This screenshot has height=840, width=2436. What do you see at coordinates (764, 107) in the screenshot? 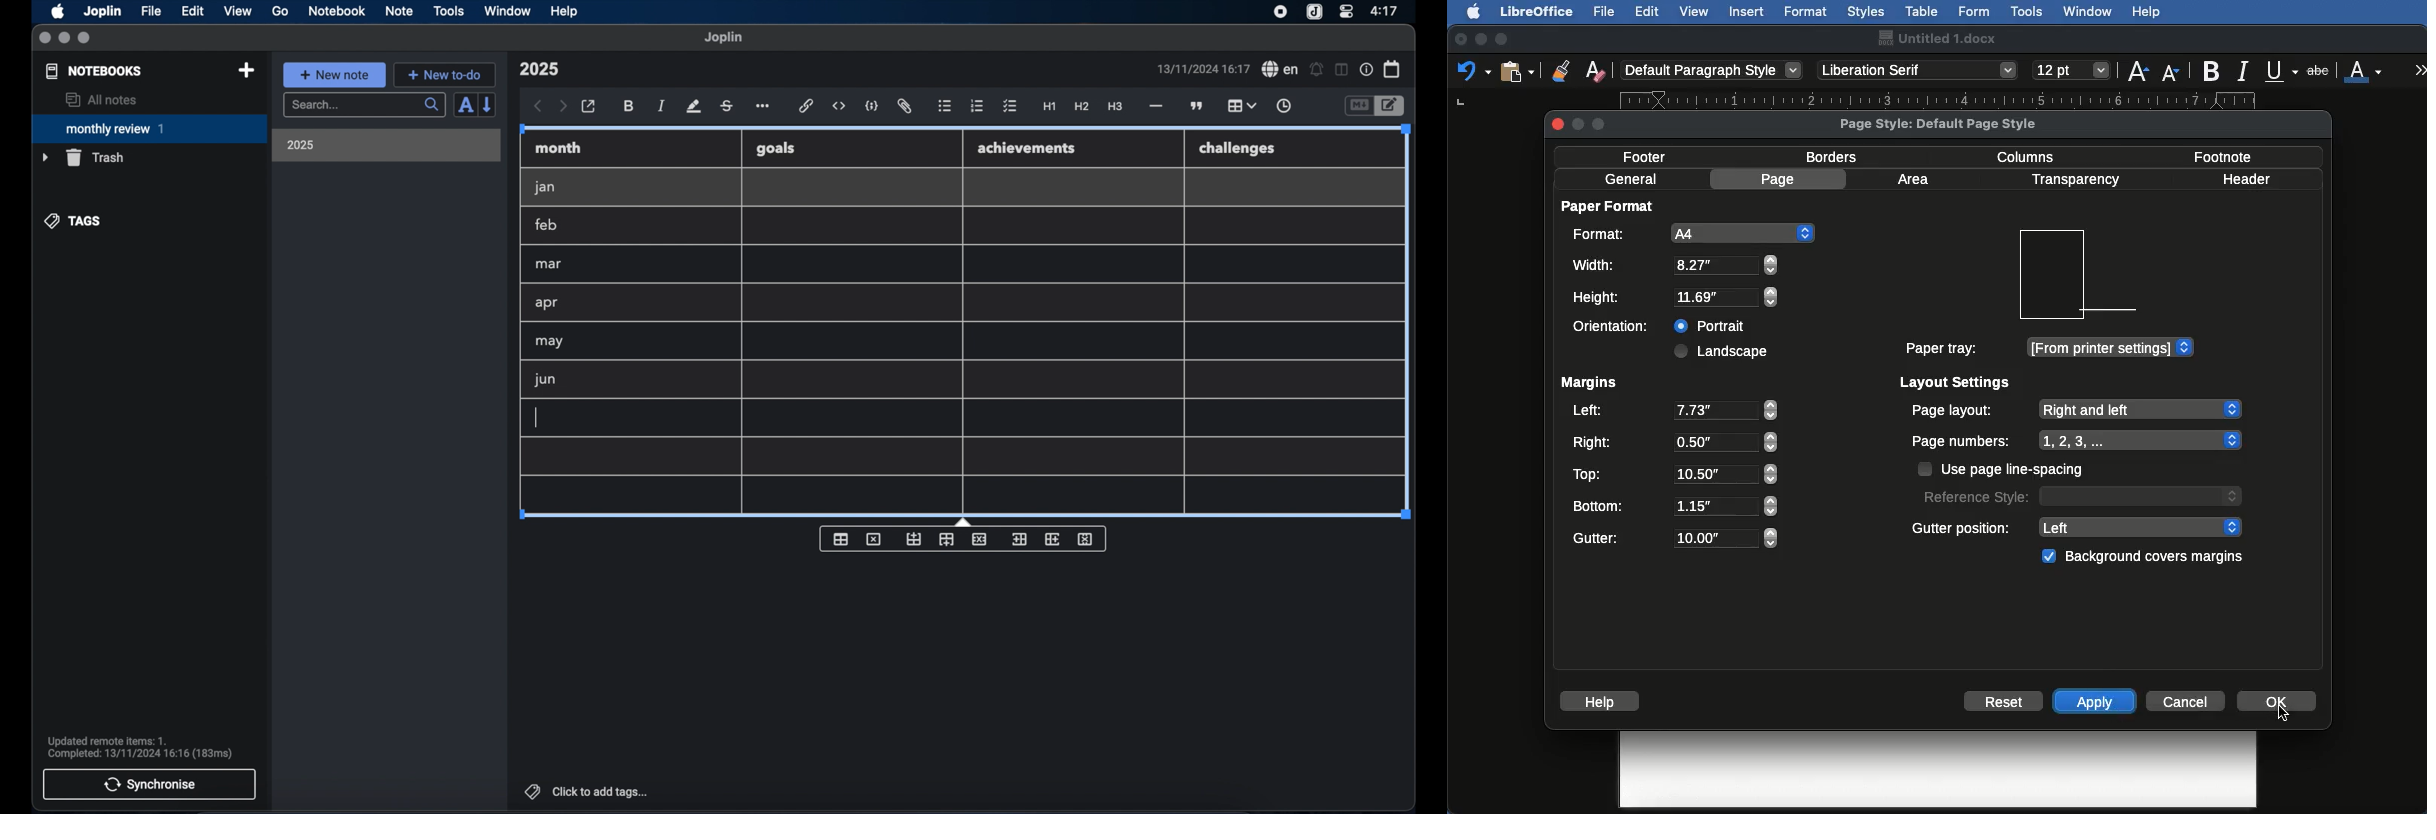
I see `more options` at bounding box center [764, 107].